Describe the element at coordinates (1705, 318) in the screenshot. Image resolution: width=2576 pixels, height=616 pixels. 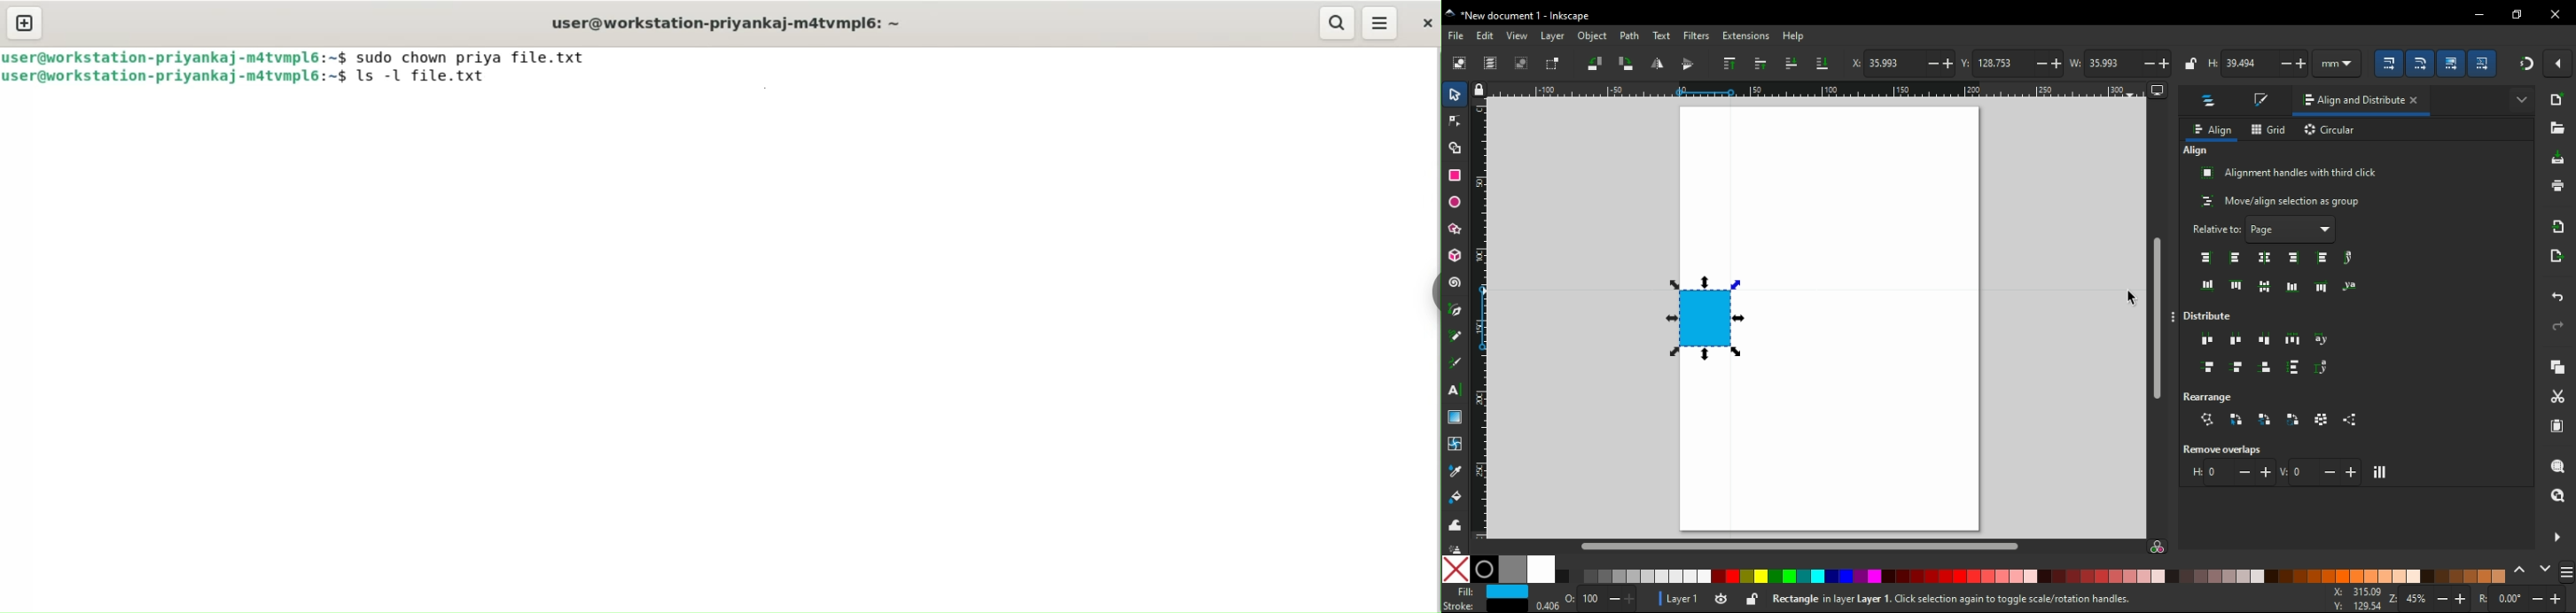
I see `left aligned selected shape` at that location.